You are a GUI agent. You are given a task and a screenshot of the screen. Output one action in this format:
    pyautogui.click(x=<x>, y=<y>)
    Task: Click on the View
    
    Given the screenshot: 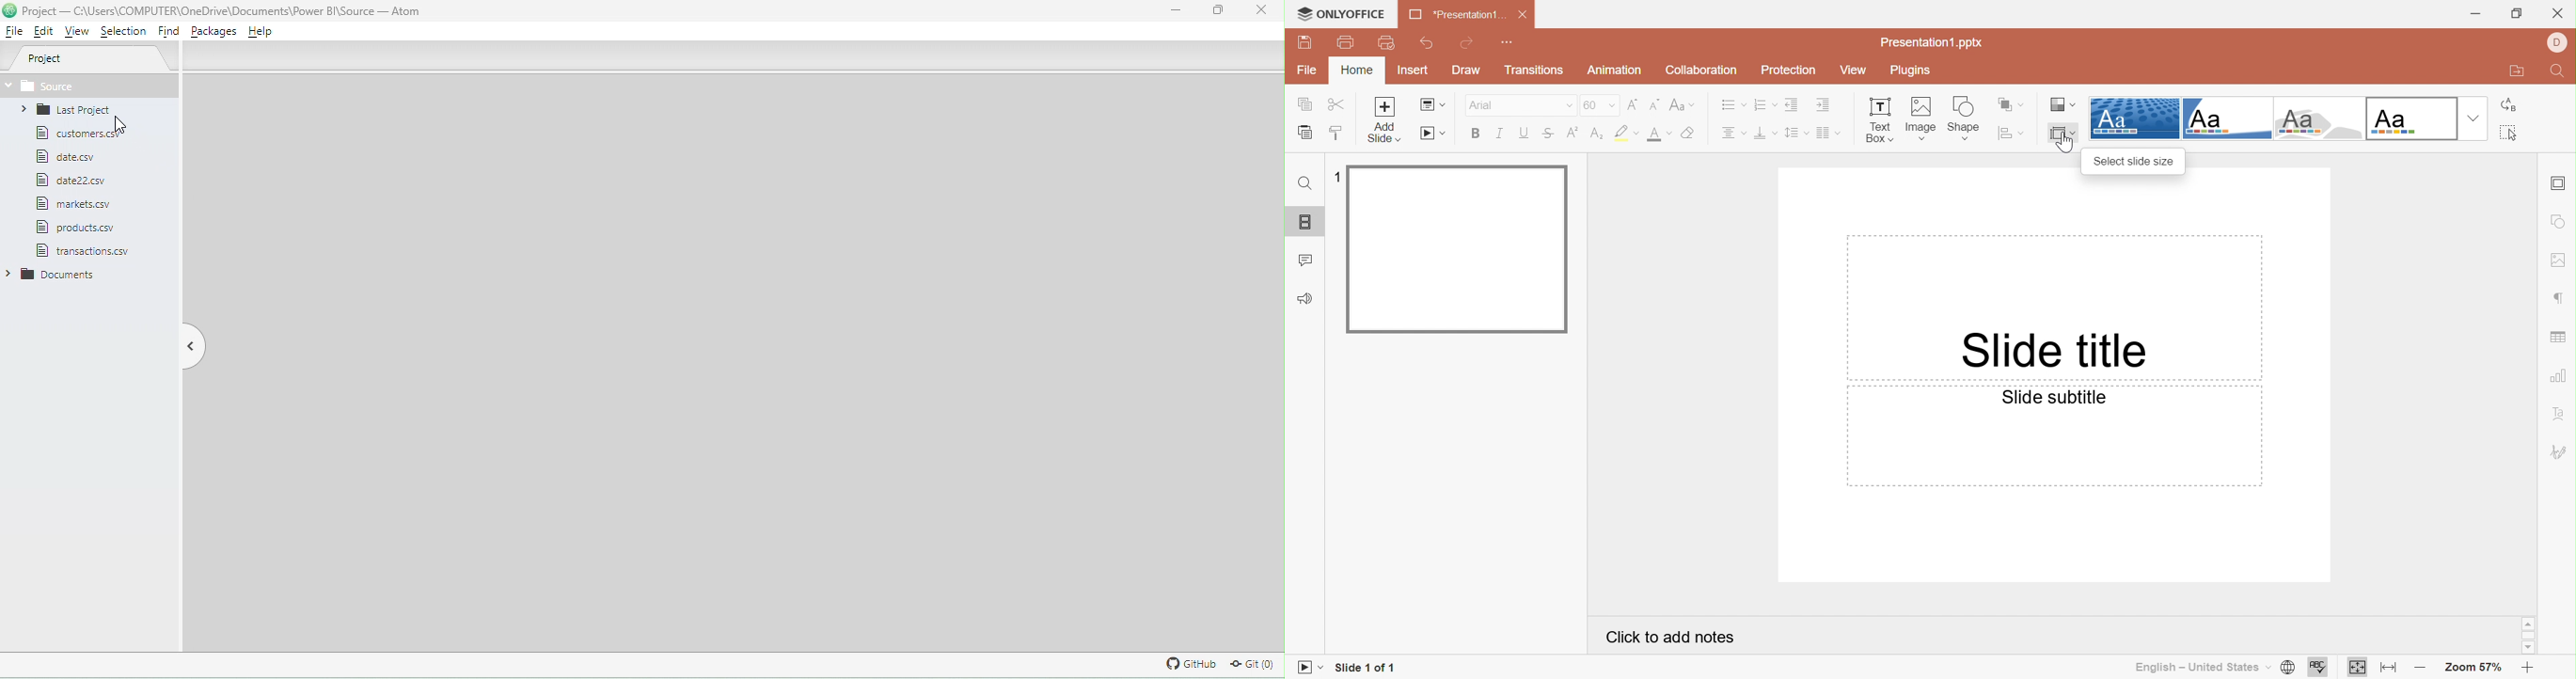 What is the action you would take?
    pyautogui.click(x=1852, y=68)
    